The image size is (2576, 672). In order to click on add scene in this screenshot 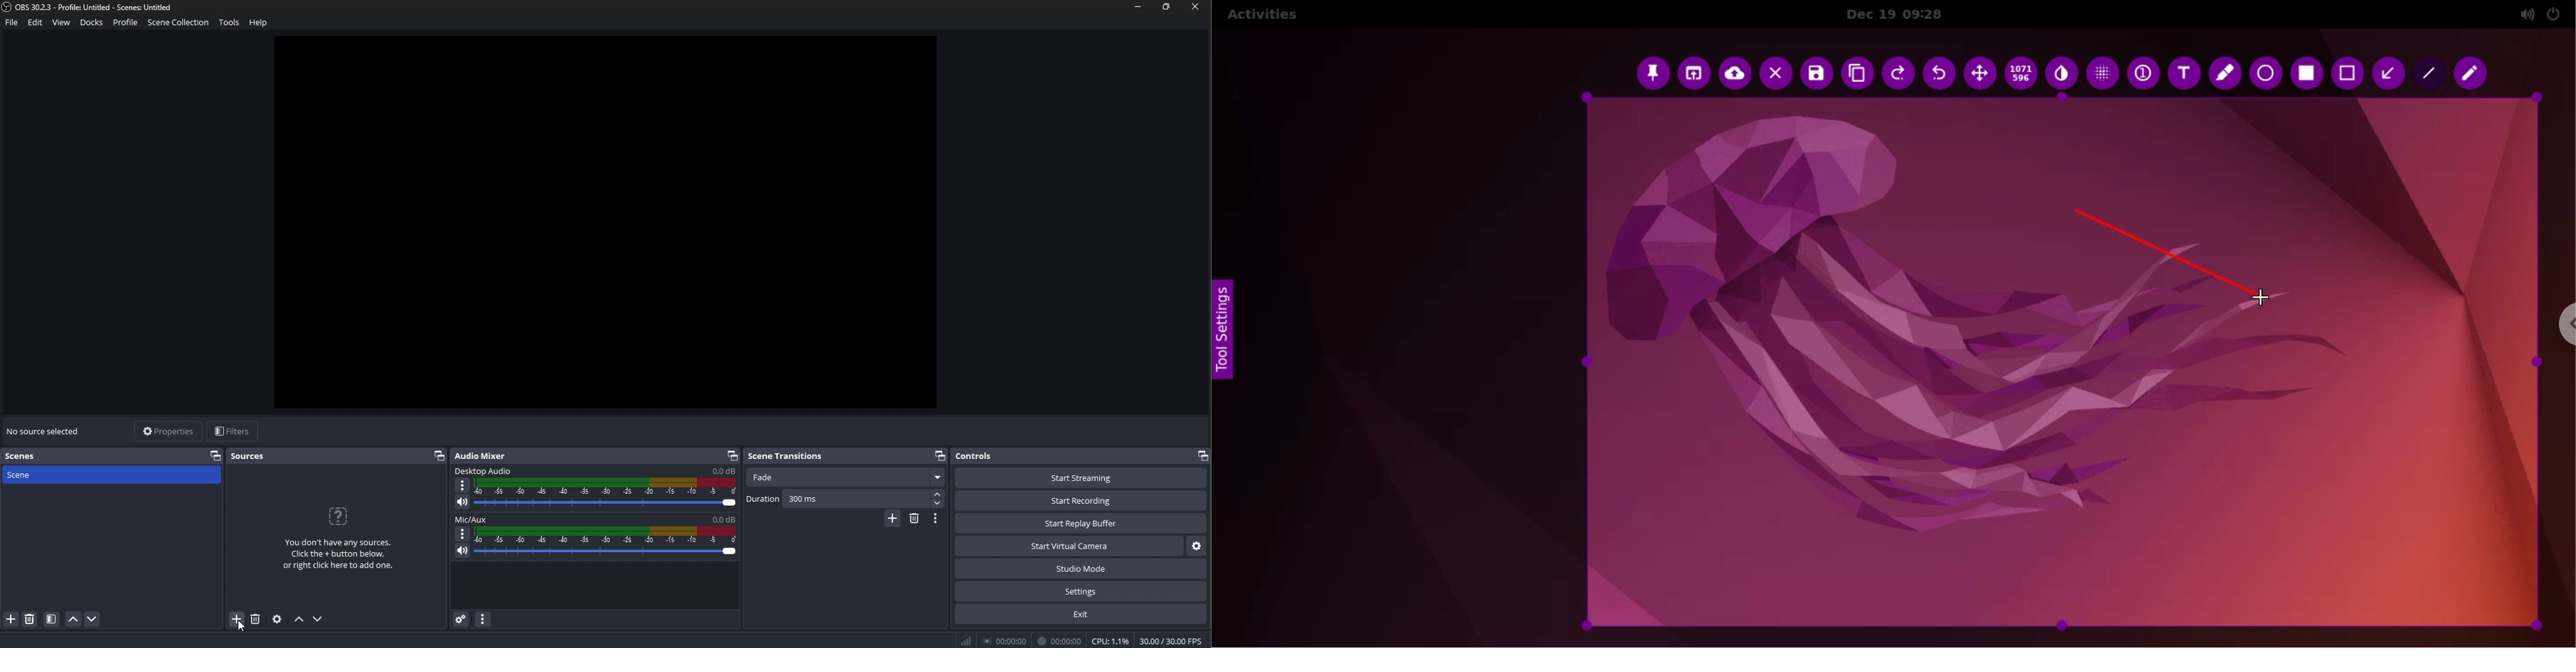, I will do `click(11, 619)`.